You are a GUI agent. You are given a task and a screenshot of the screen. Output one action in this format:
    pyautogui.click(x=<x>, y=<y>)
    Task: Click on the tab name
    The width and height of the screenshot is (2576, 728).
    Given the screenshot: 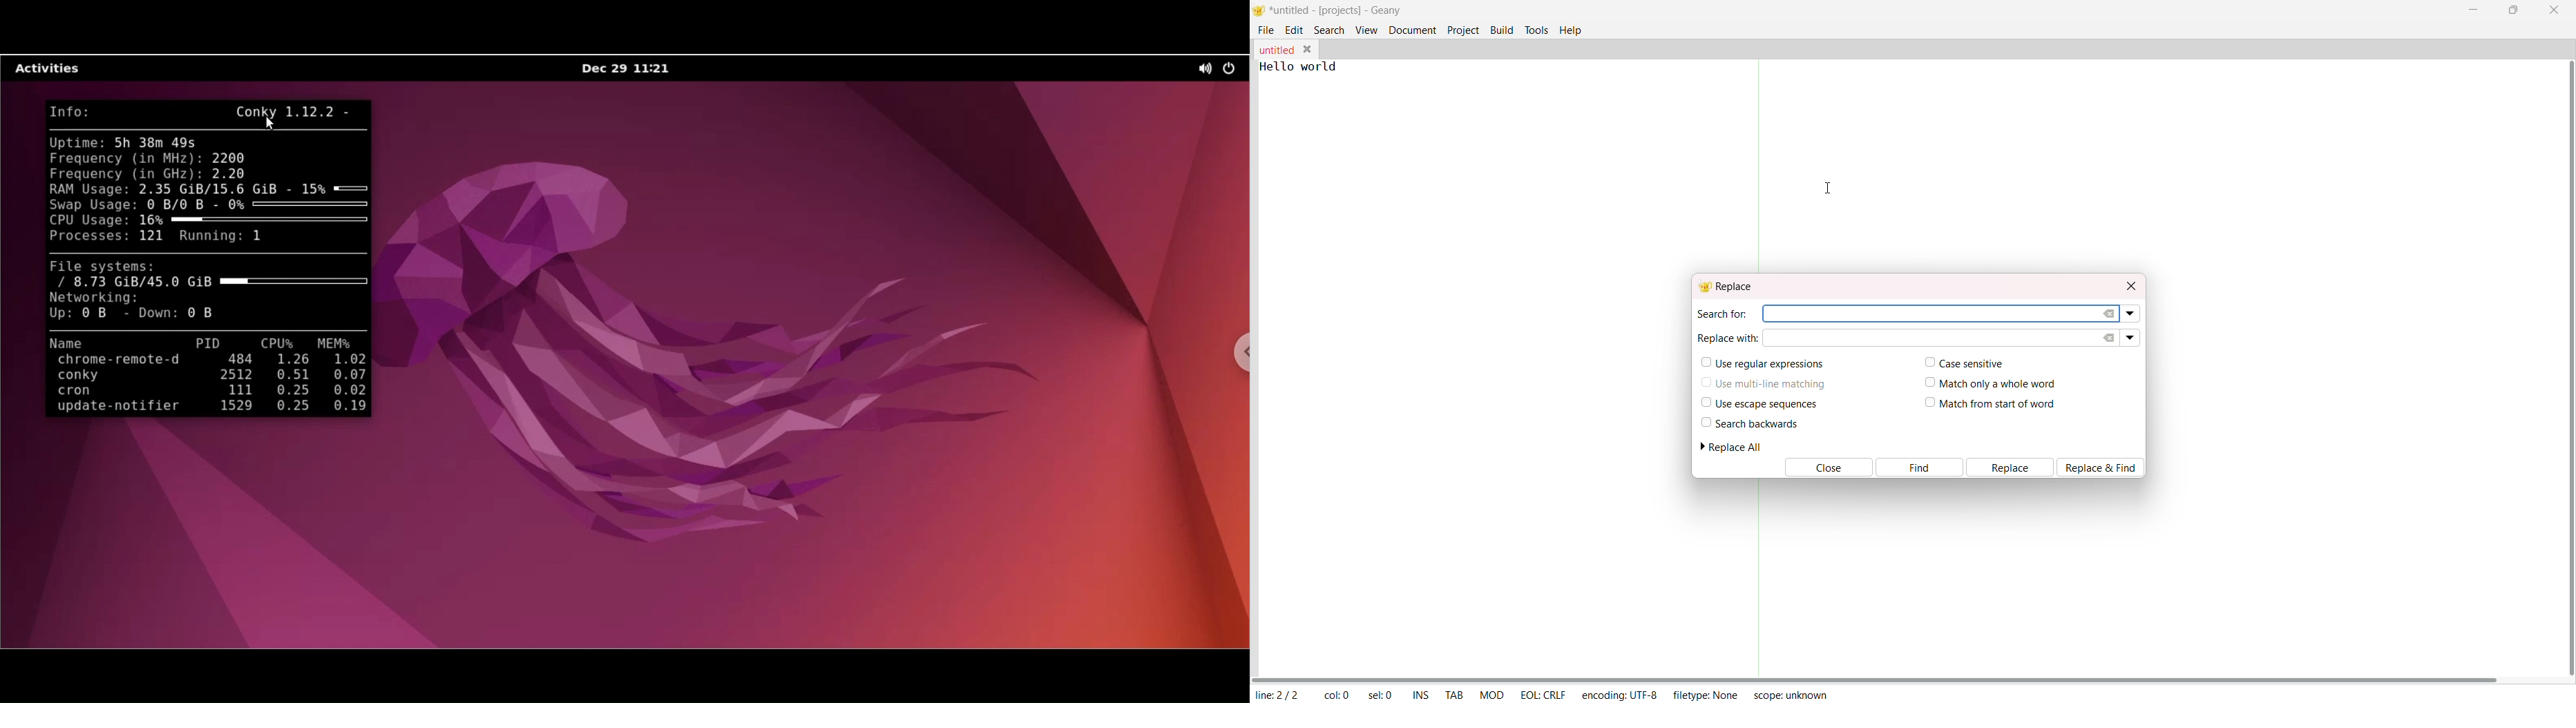 What is the action you would take?
    pyautogui.click(x=1276, y=50)
    